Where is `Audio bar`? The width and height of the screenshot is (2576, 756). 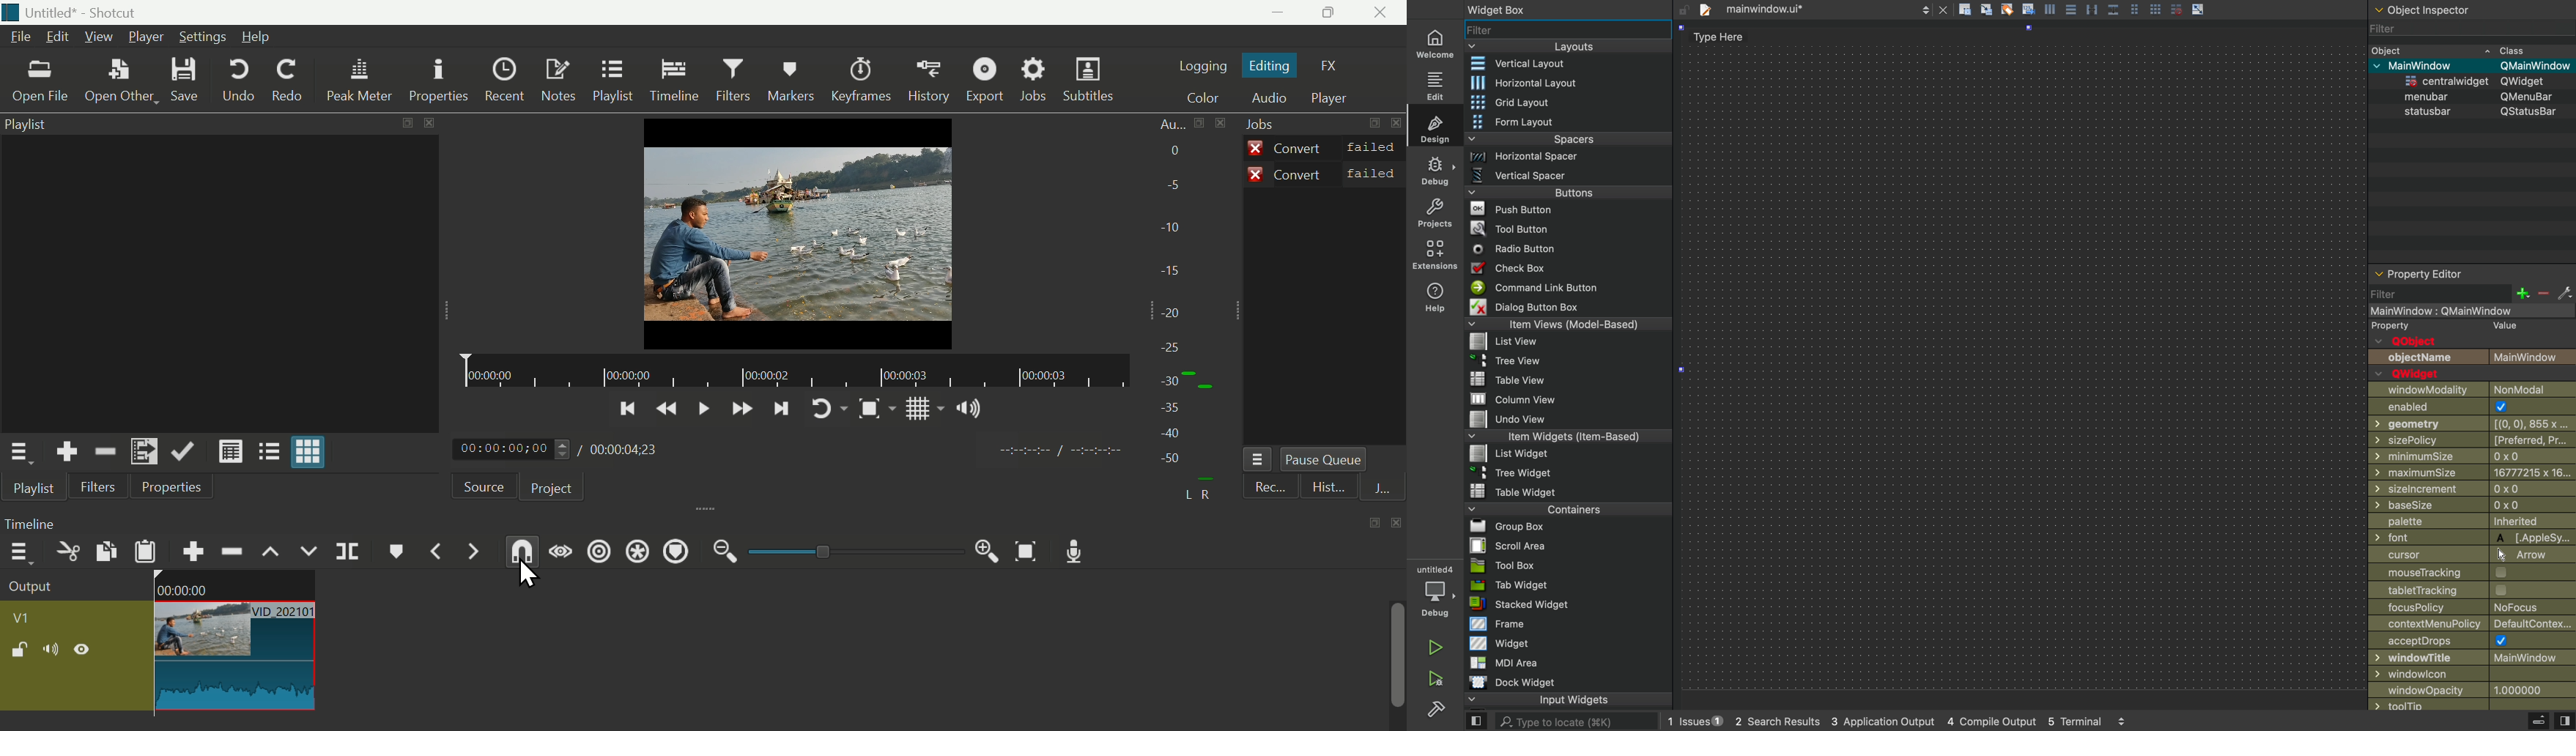 Audio bar is located at coordinates (1188, 311).